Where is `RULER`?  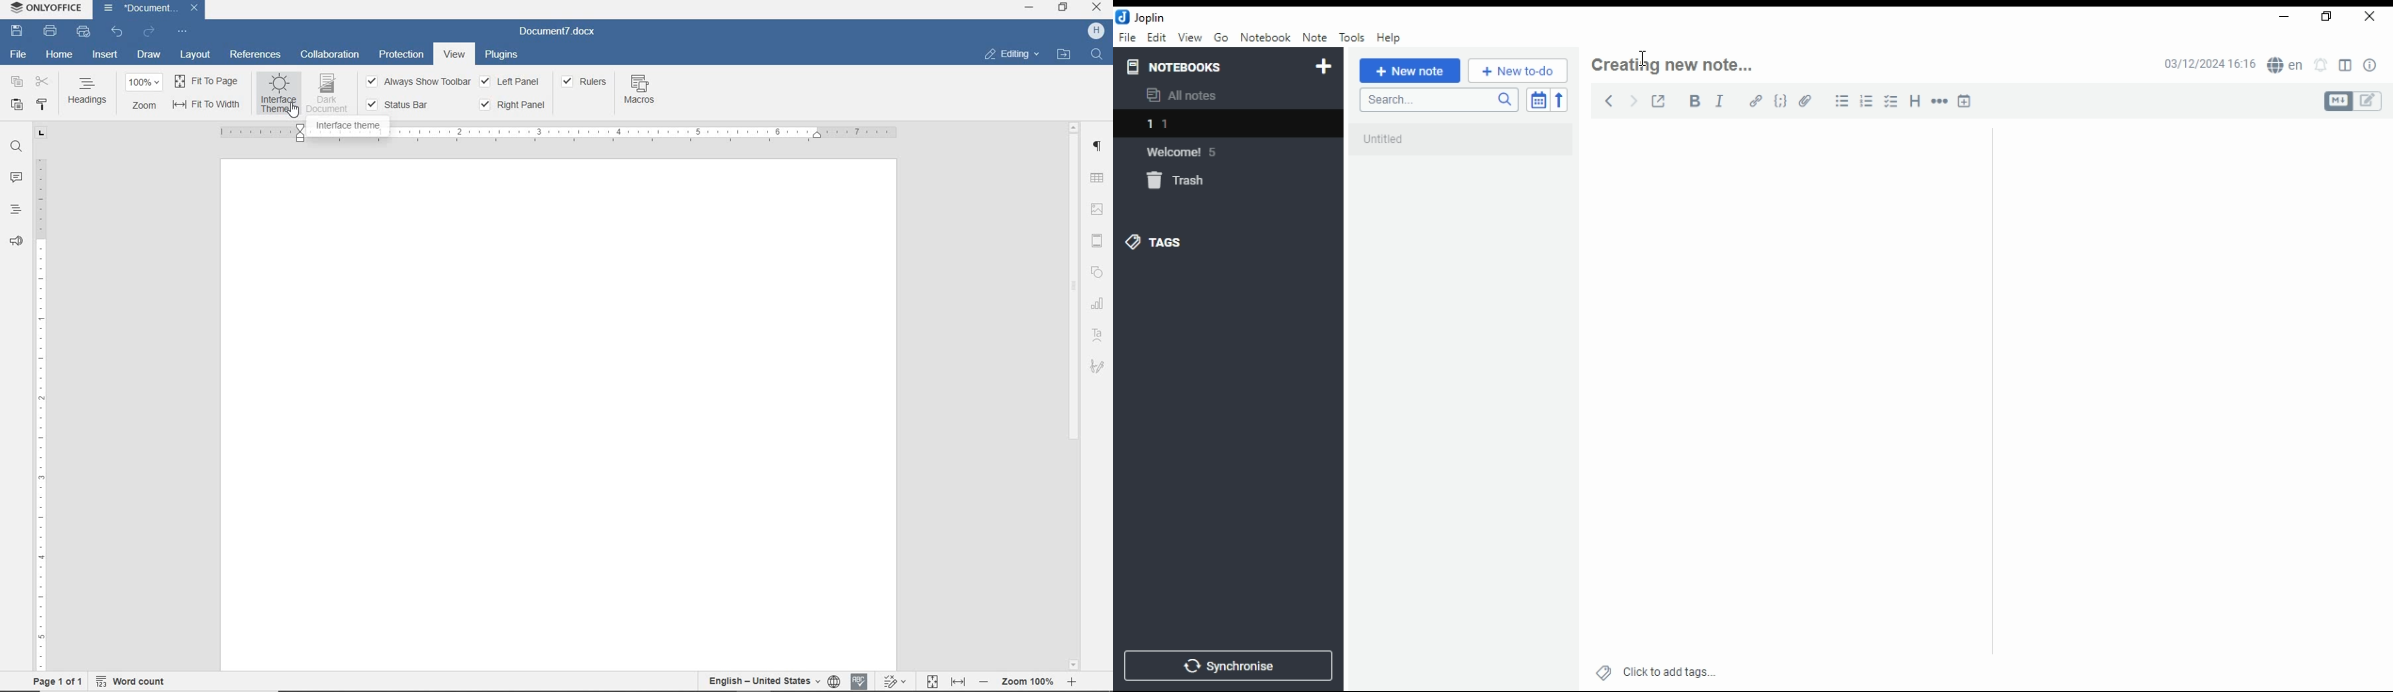
RULER is located at coordinates (40, 414).